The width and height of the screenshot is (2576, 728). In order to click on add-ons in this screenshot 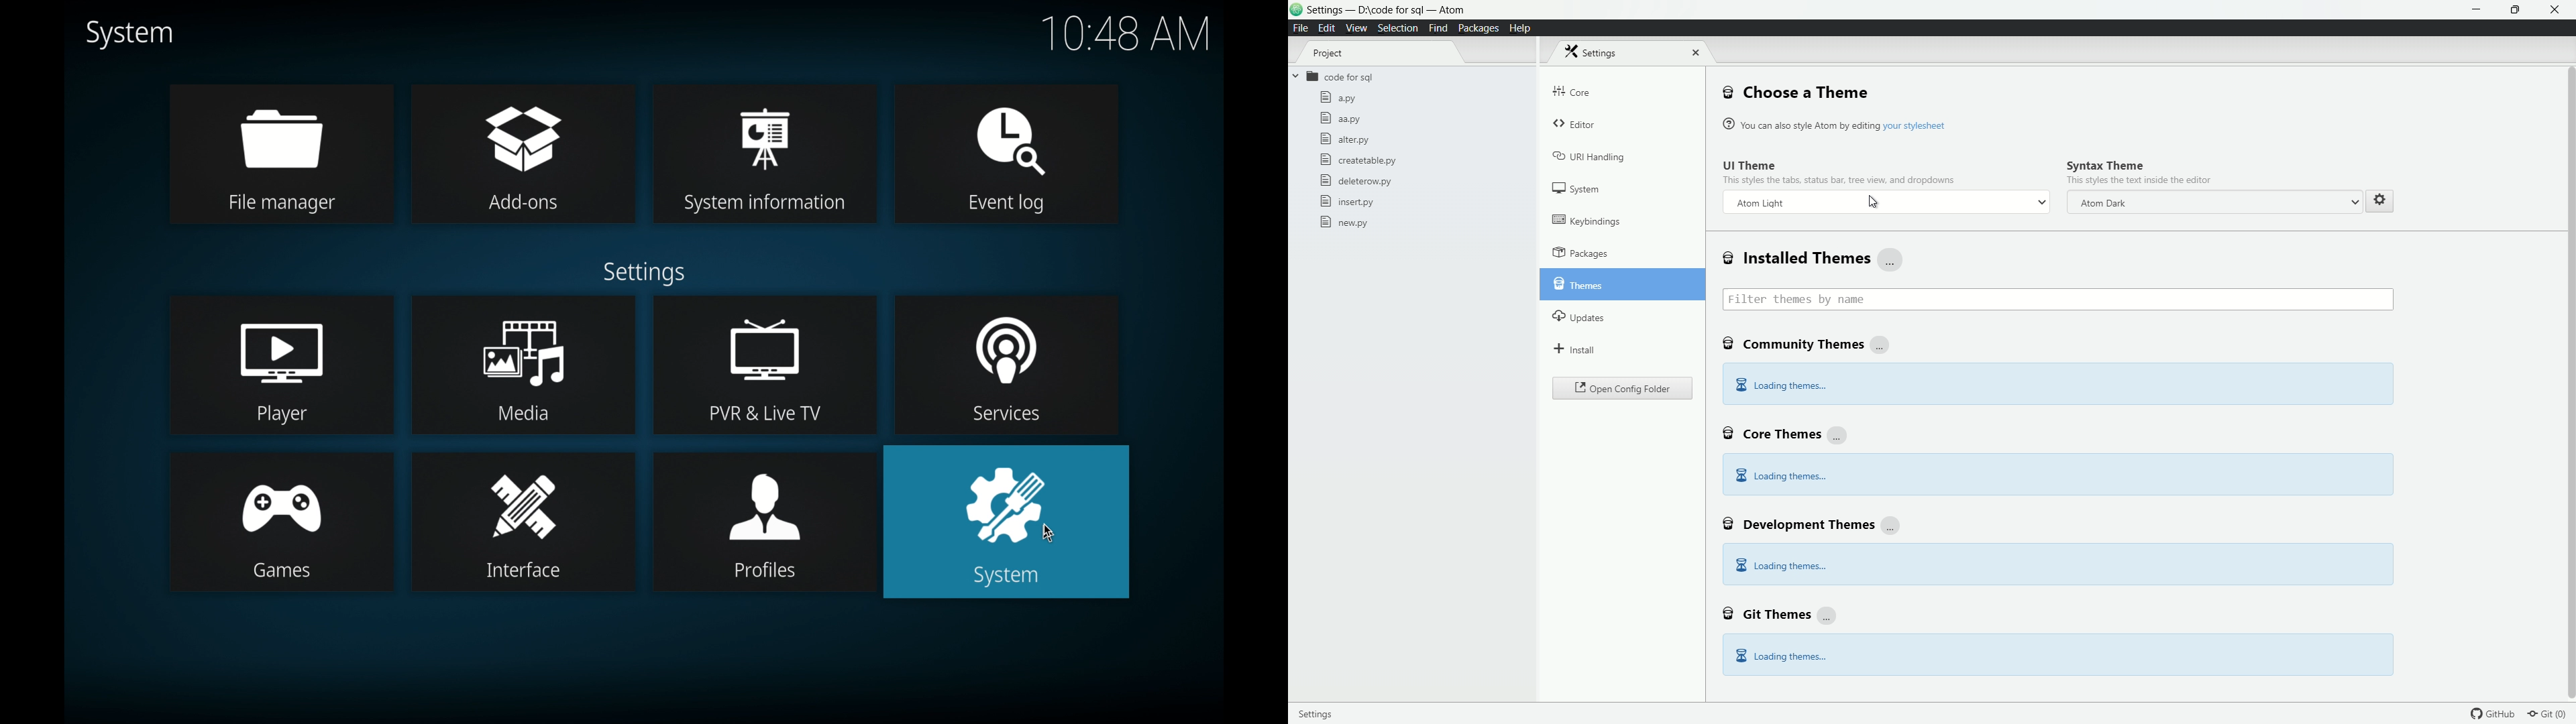, I will do `click(523, 153)`.